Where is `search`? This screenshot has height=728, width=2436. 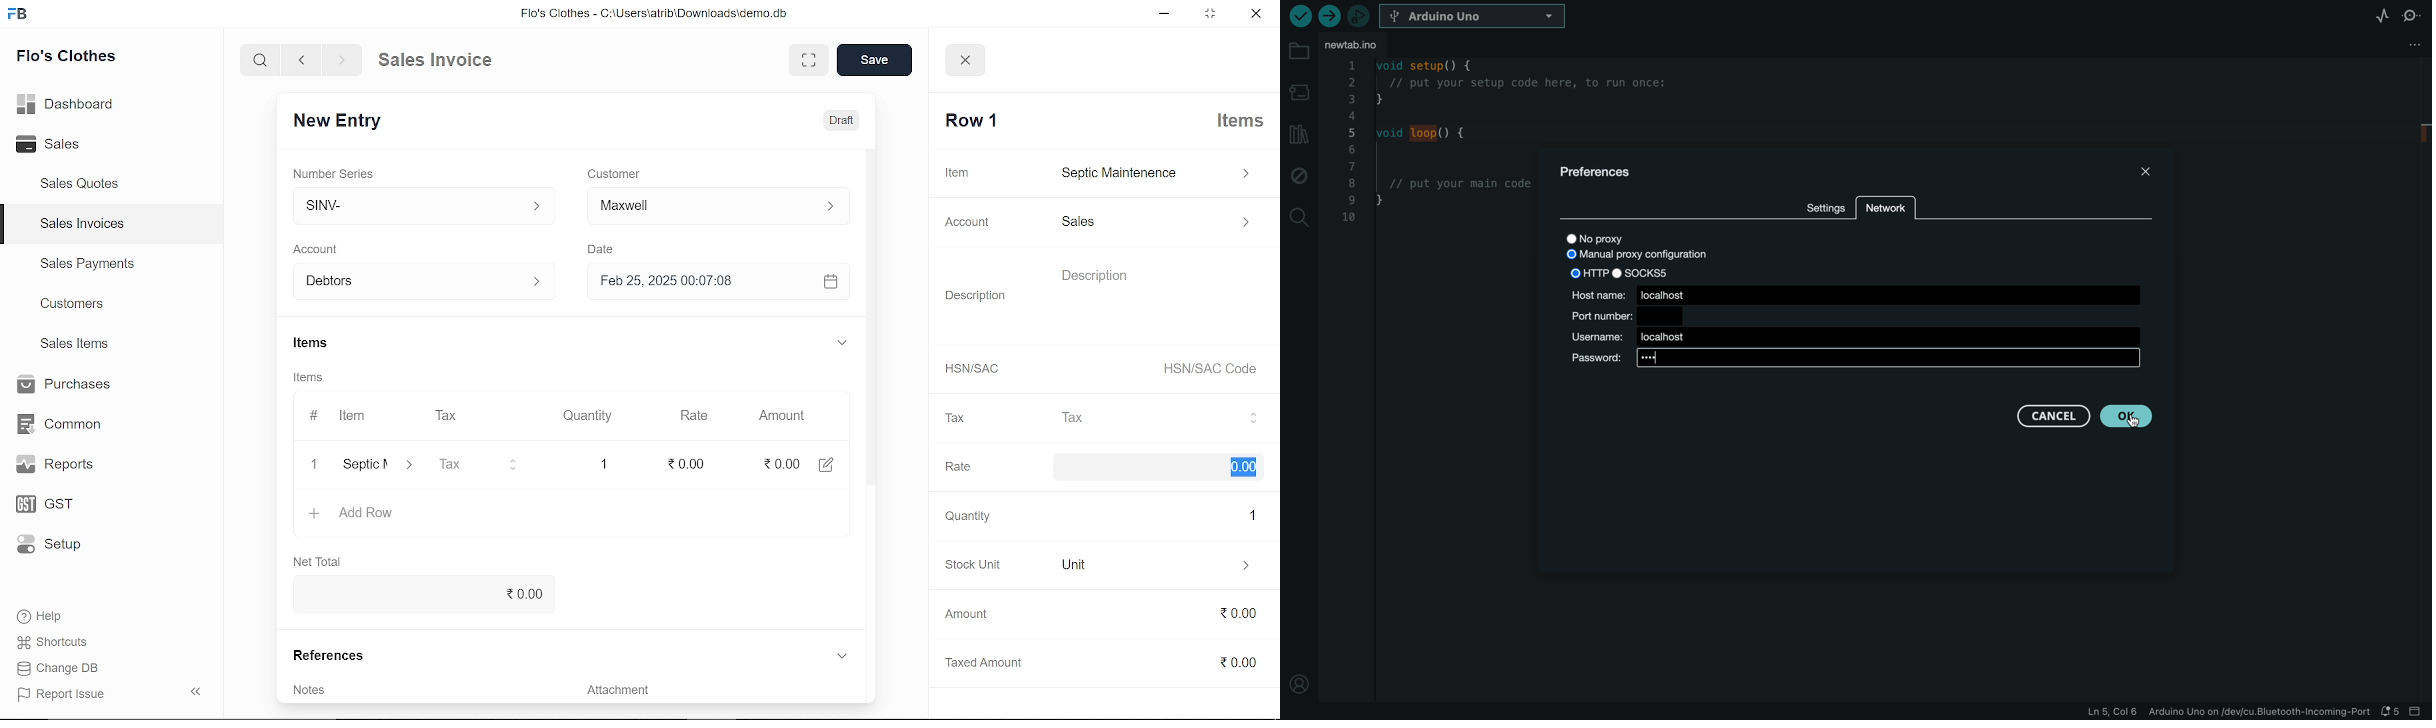
search is located at coordinates (263, 61).